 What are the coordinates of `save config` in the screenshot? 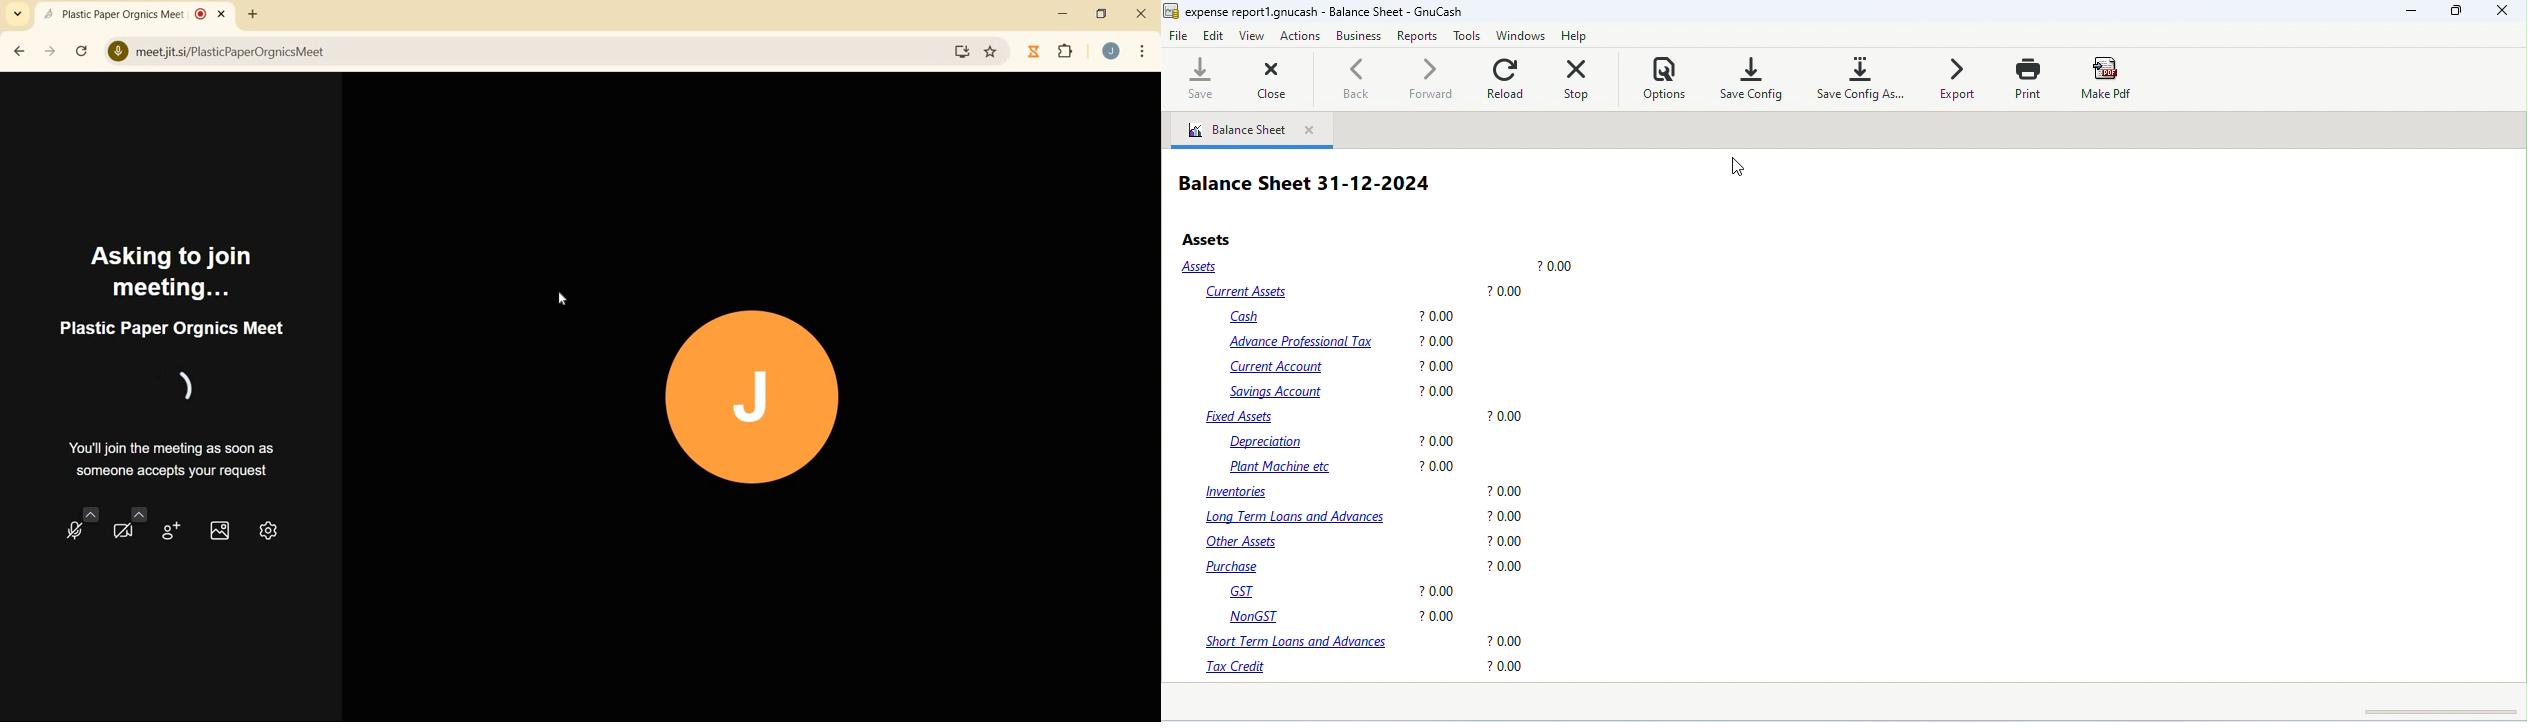 It's located at (1752, 76).